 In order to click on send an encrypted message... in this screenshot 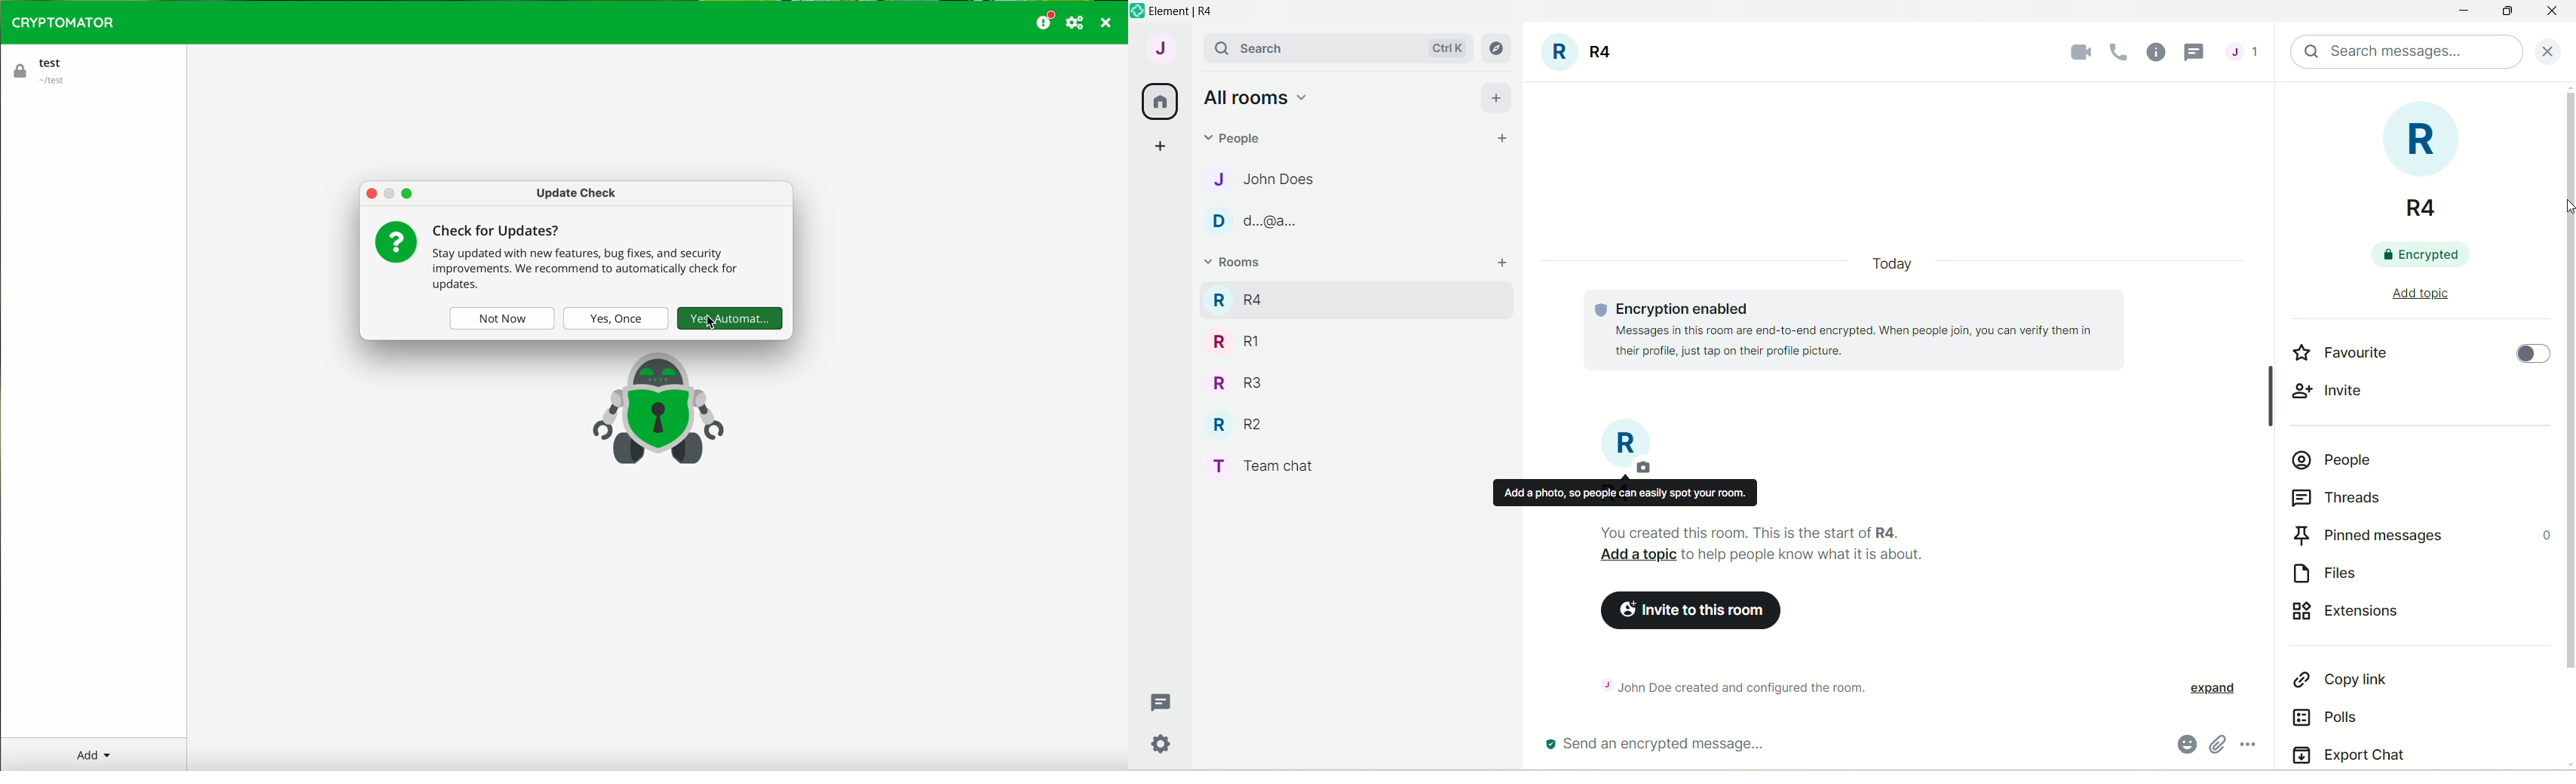, I will do `click(1761, 745)`.